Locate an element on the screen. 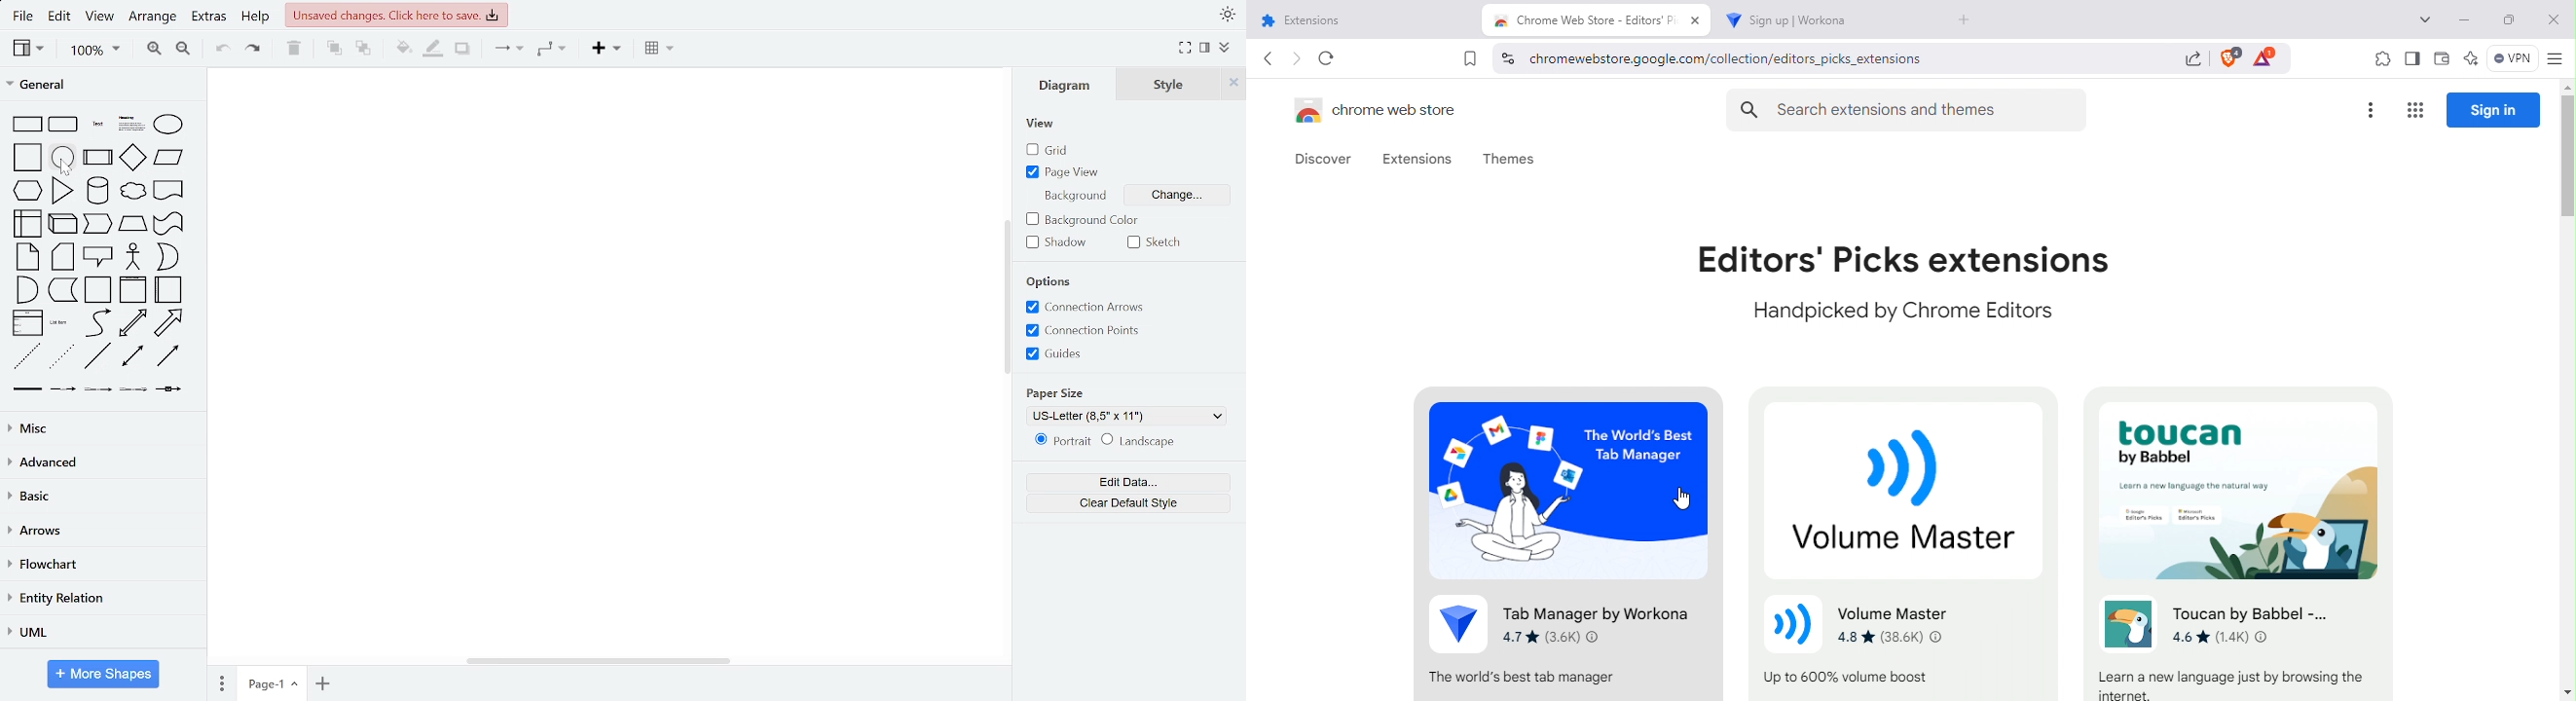 The height and width of the screenshot is (728, 2576). square is located at coordinates (29, 158).